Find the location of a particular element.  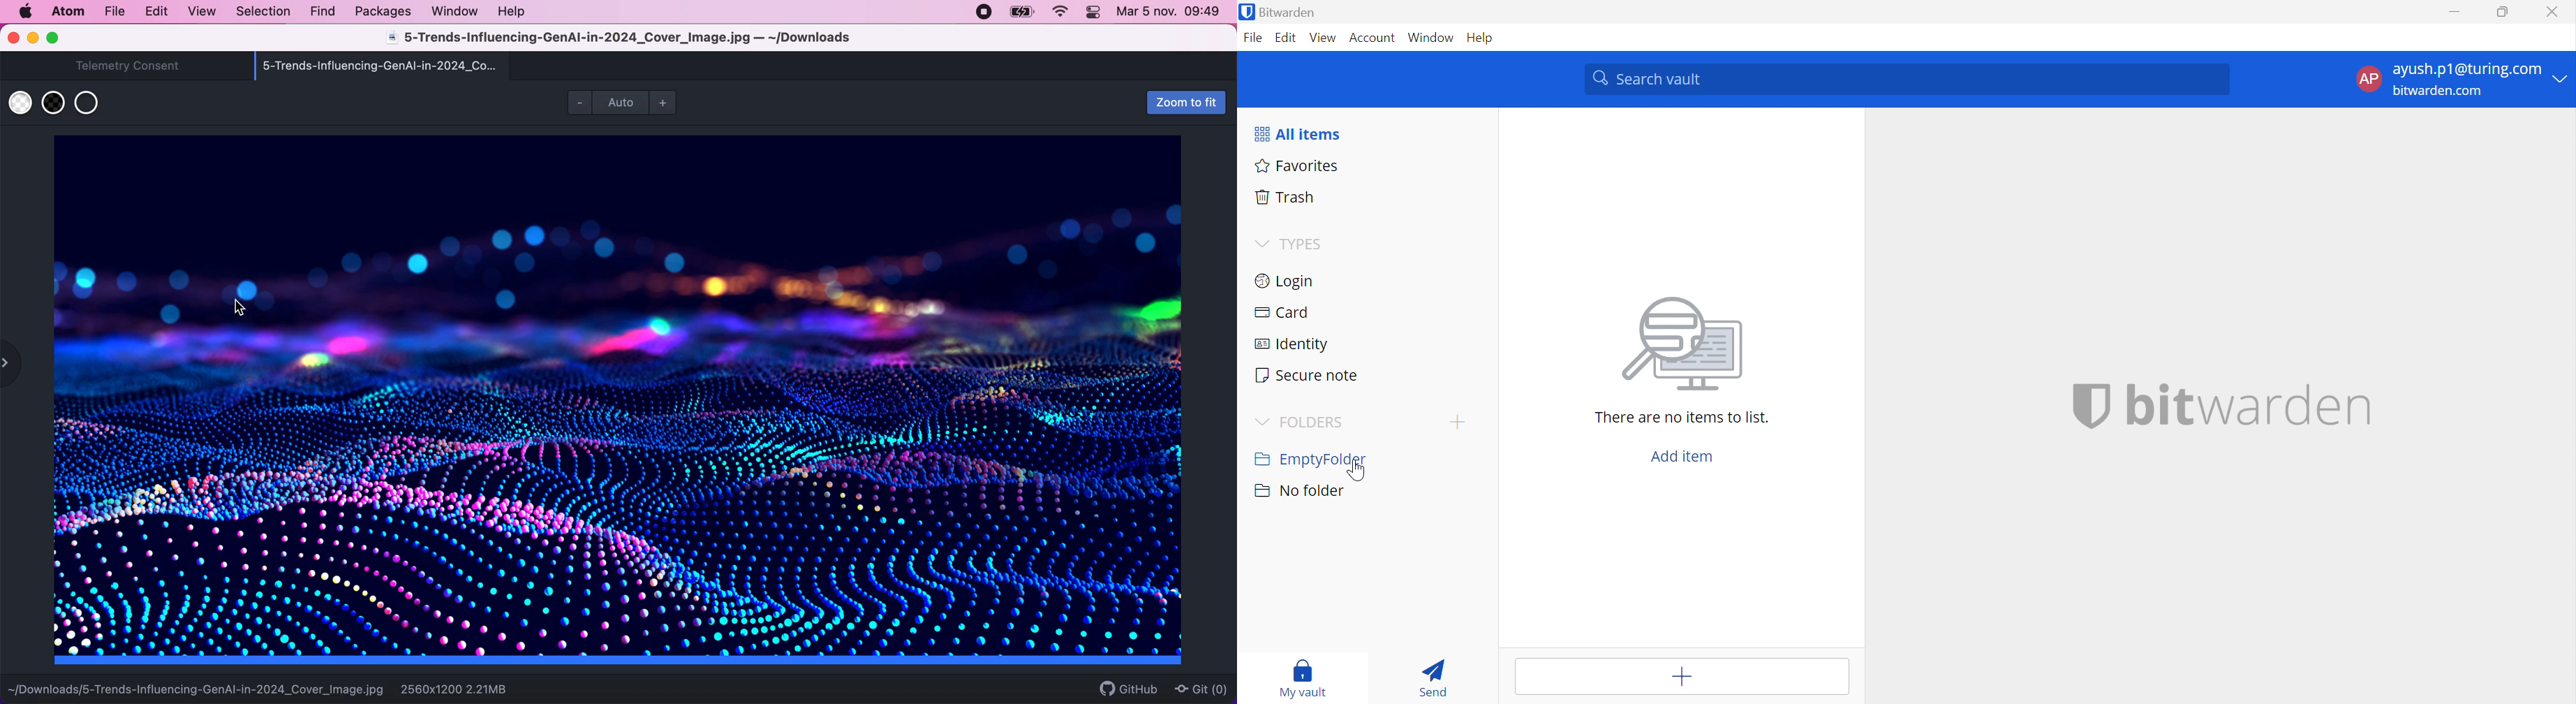

telemetry consent is located at coordinates (125, 66).